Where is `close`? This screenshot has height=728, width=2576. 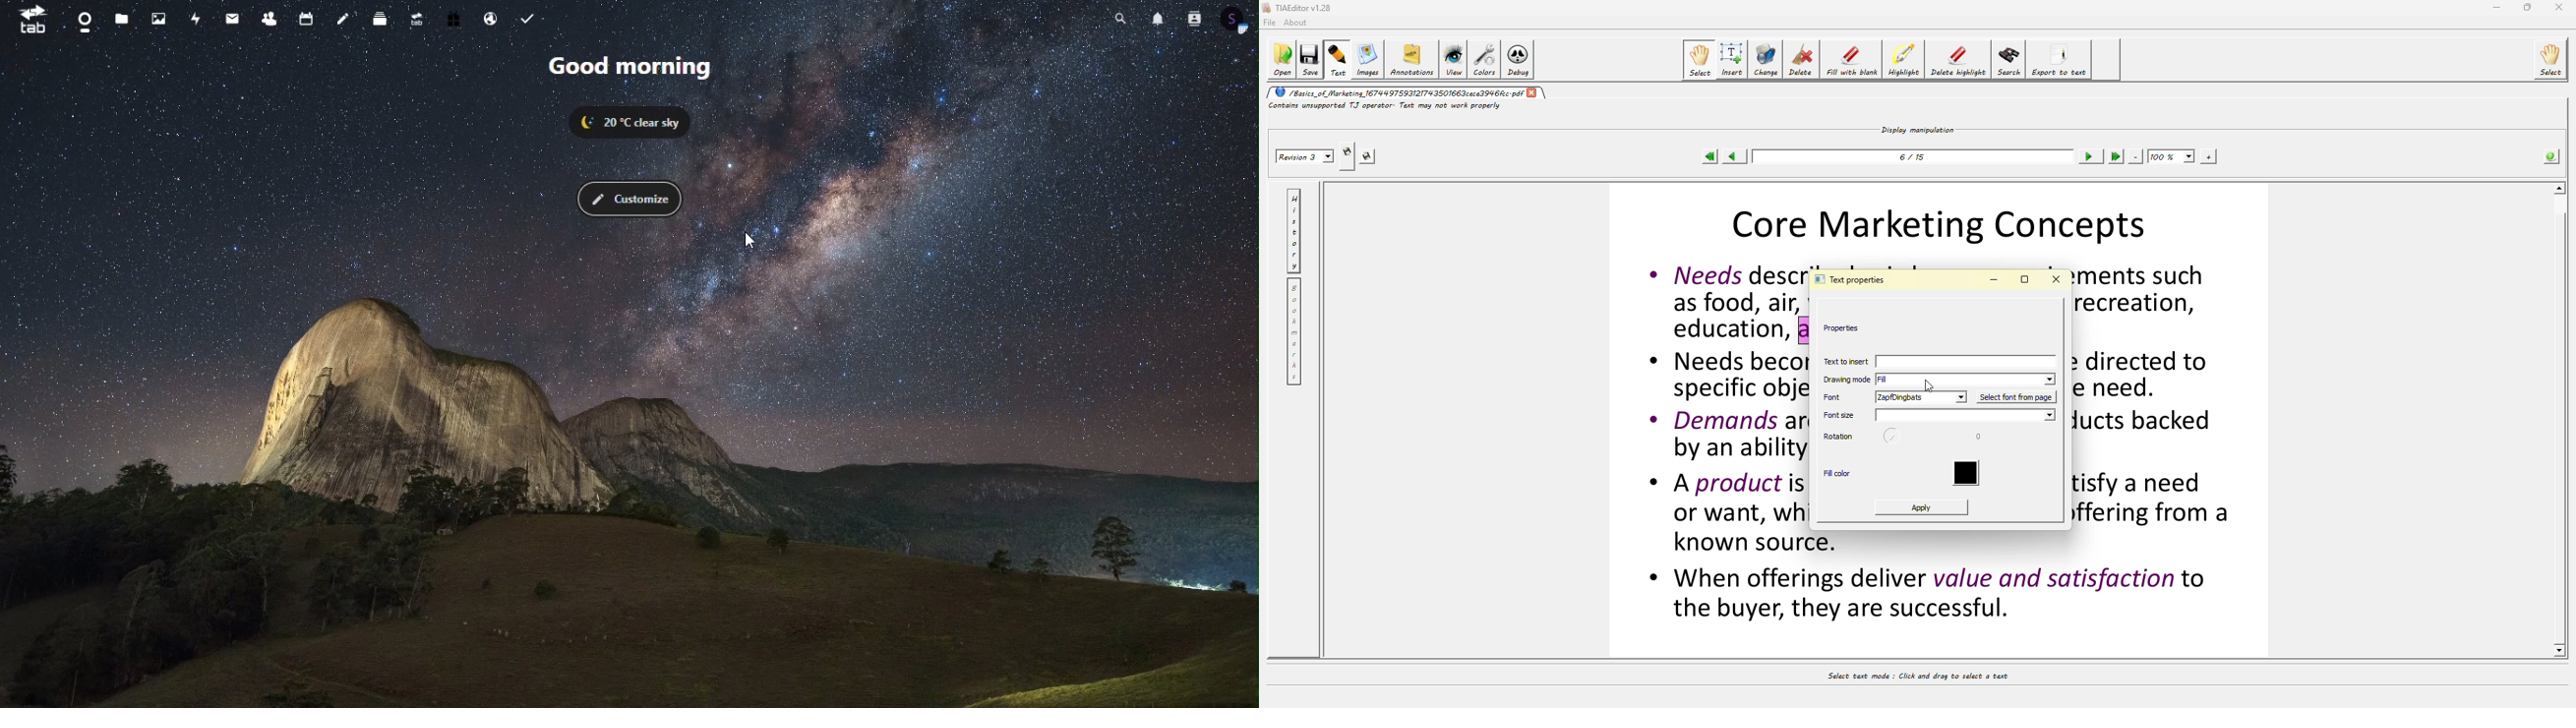
close is located at coordinates (2561, 6).